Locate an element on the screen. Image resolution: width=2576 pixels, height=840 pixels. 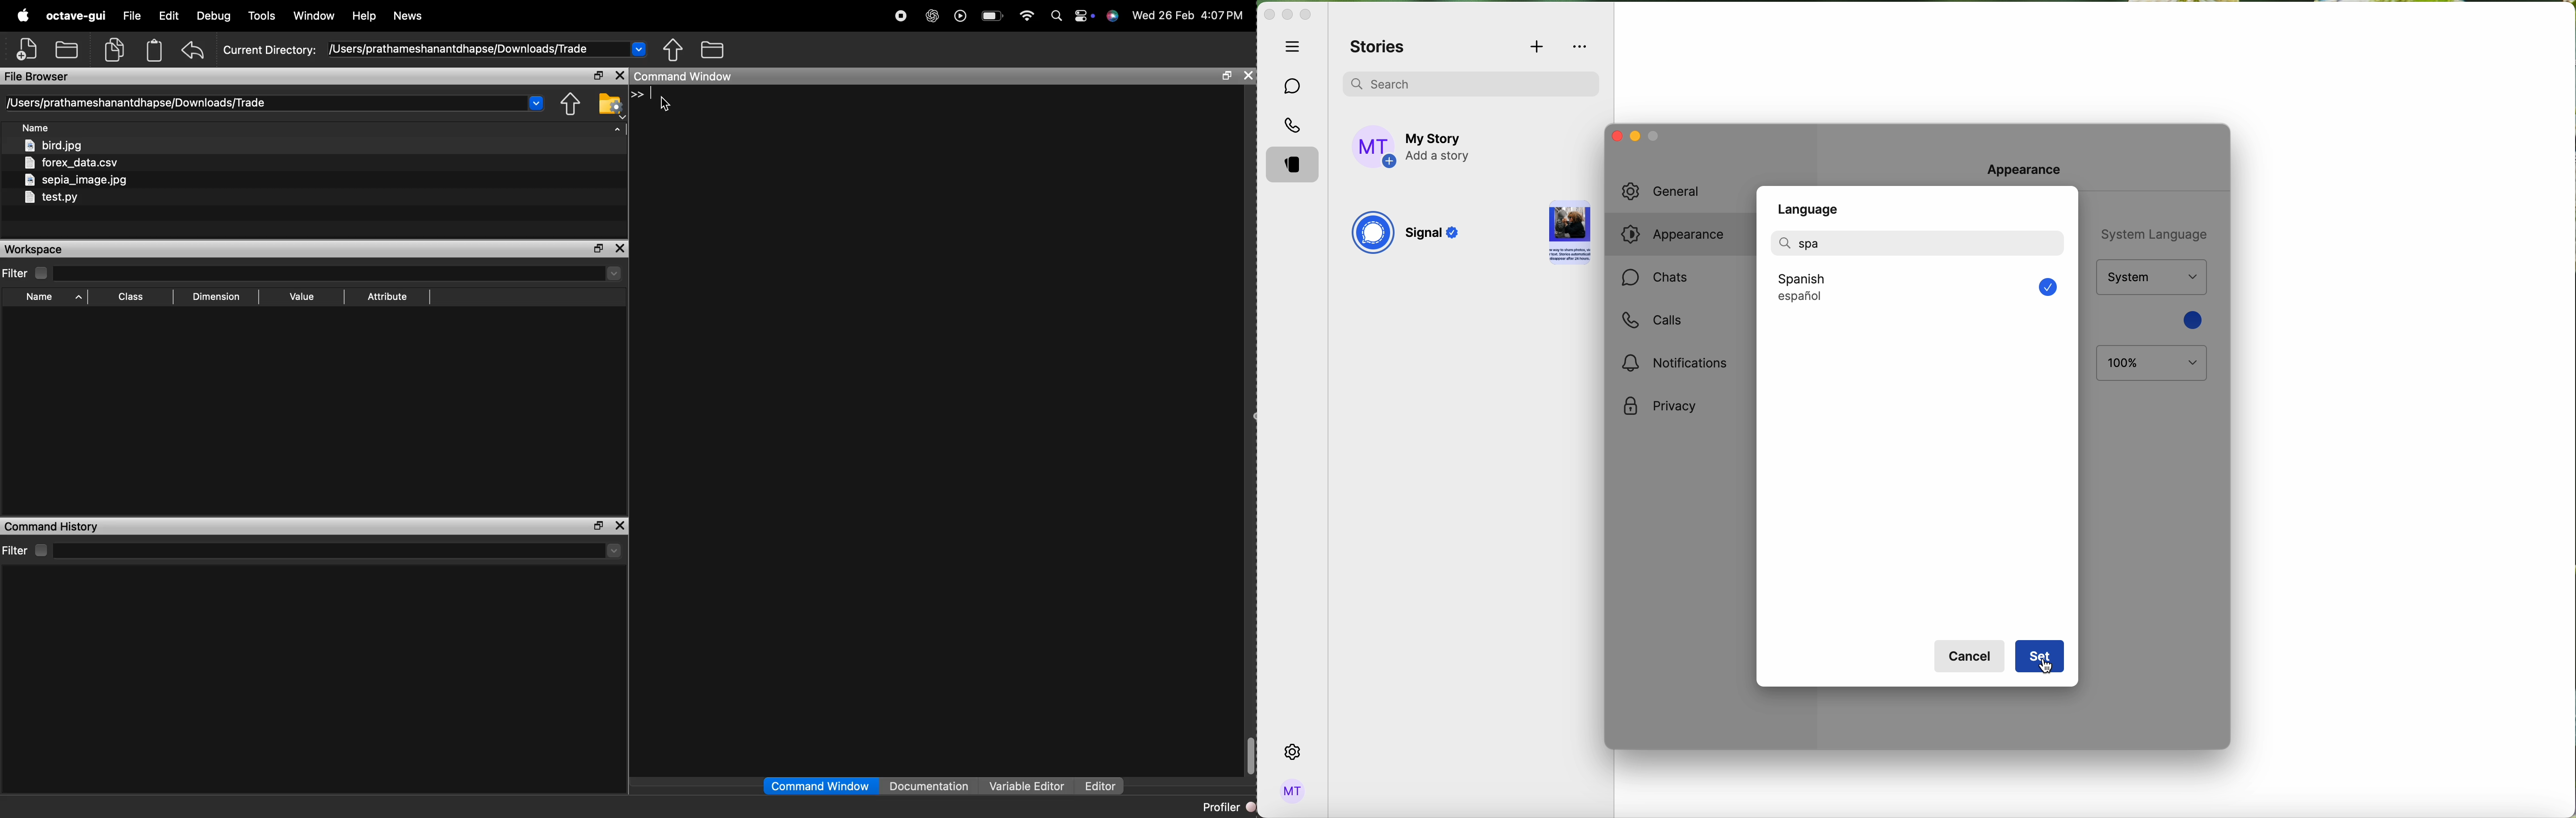
Appearance is located at coordinates (2030, 168).